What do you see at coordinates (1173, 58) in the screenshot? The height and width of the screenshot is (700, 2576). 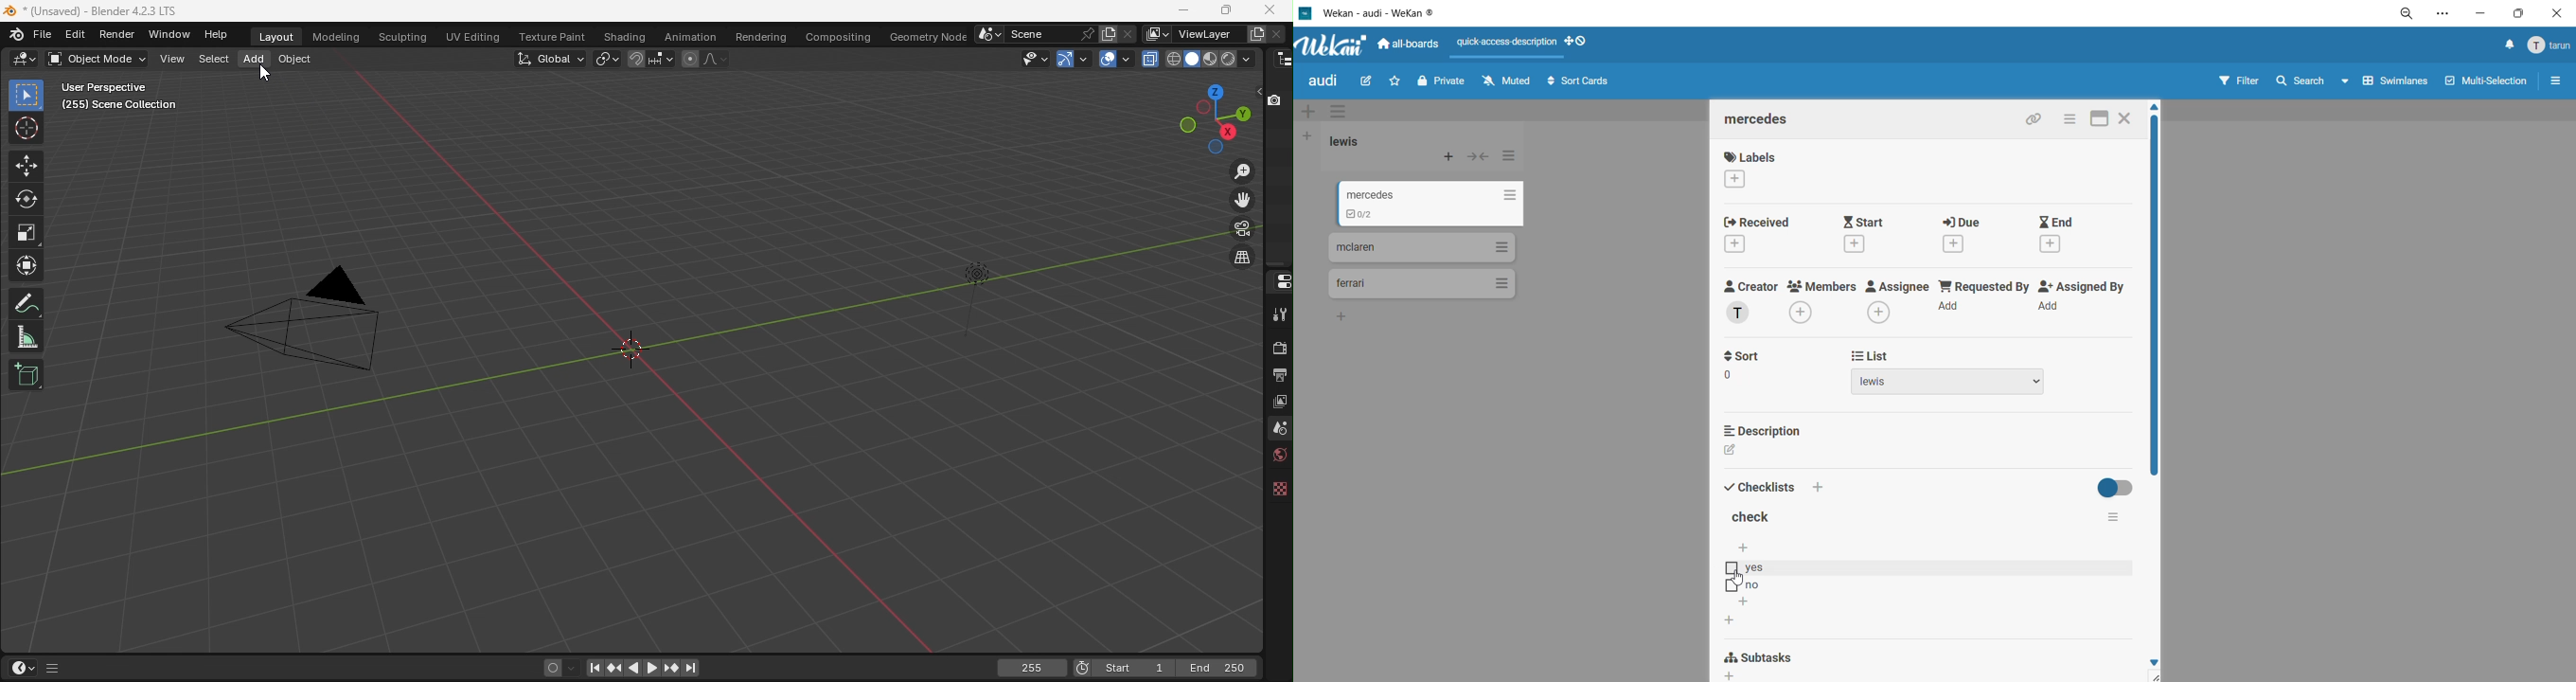 I see `Viewport shading: Wireframe` at bounding box center [1173, 58].